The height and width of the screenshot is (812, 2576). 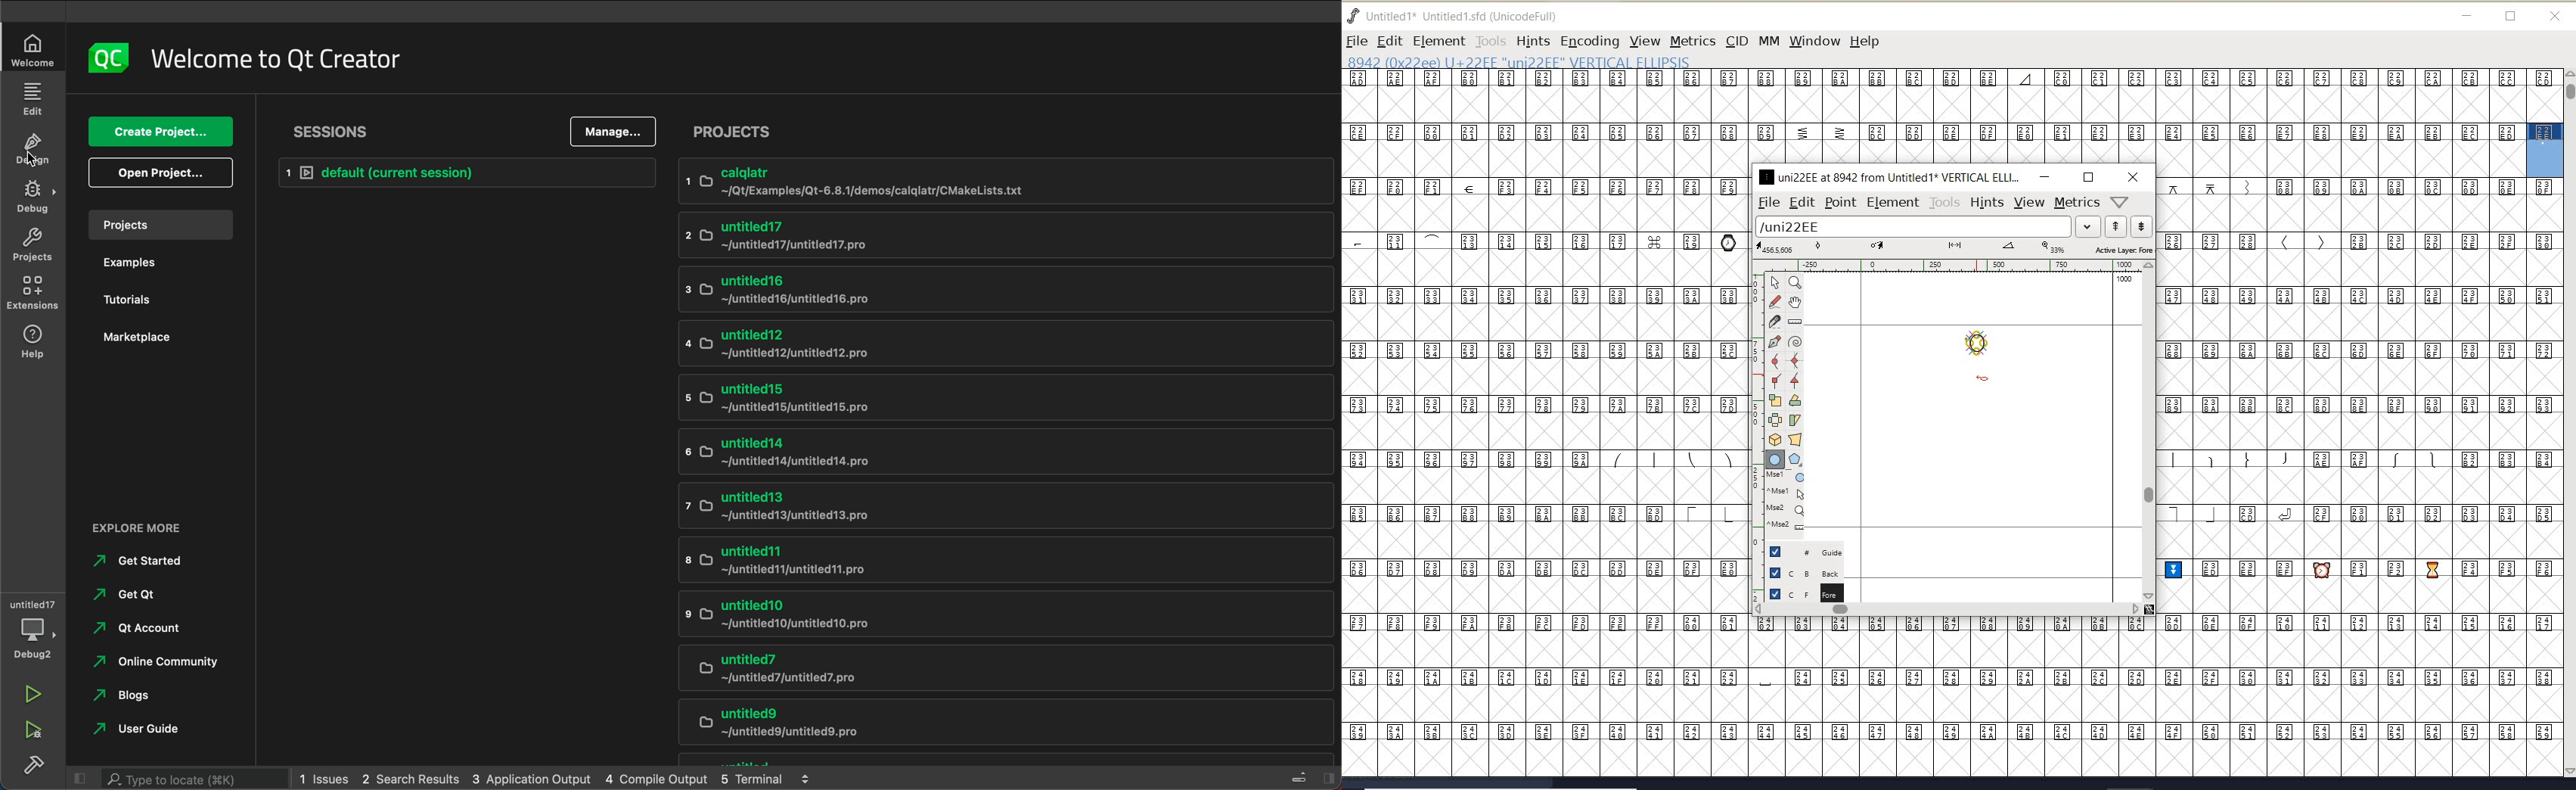 I want to click on scrollbar, so click(x=2147, y=431).